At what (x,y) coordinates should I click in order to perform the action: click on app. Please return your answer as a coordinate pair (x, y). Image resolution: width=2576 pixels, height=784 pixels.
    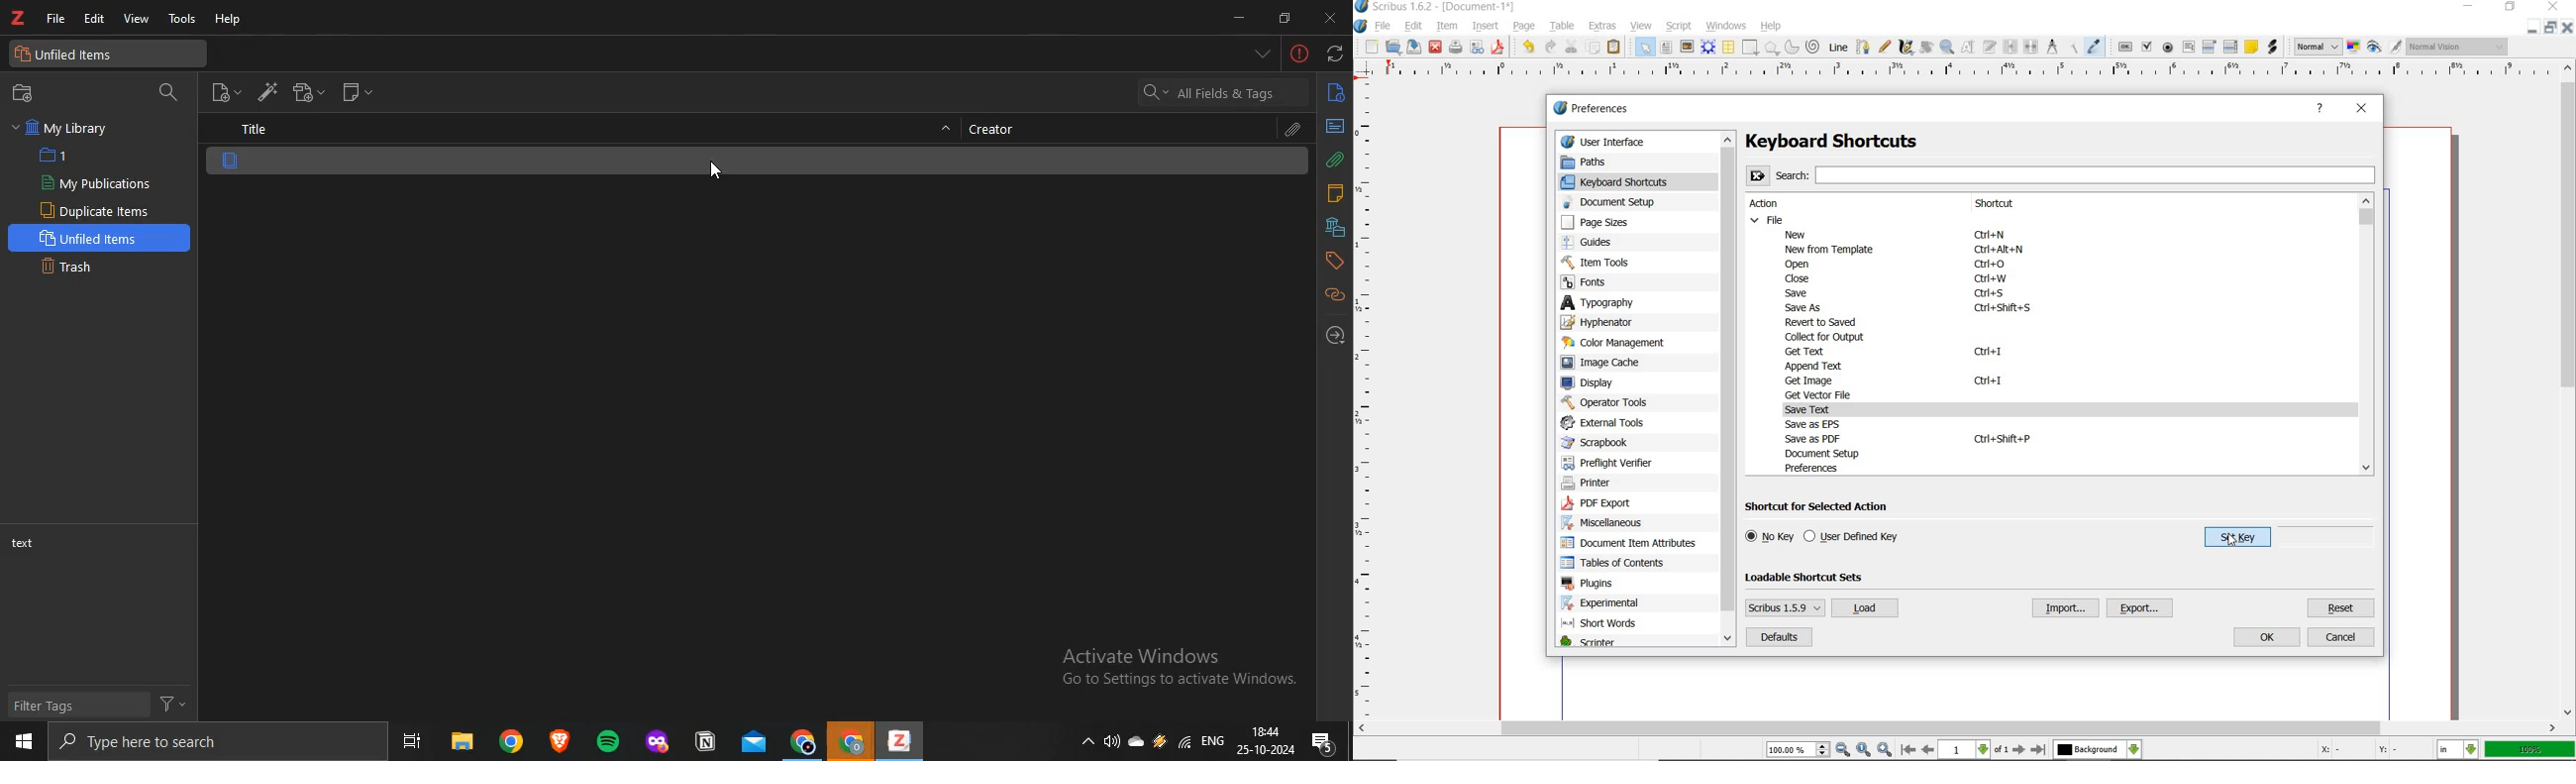
    Looking at the image, I should click on (904, 741).